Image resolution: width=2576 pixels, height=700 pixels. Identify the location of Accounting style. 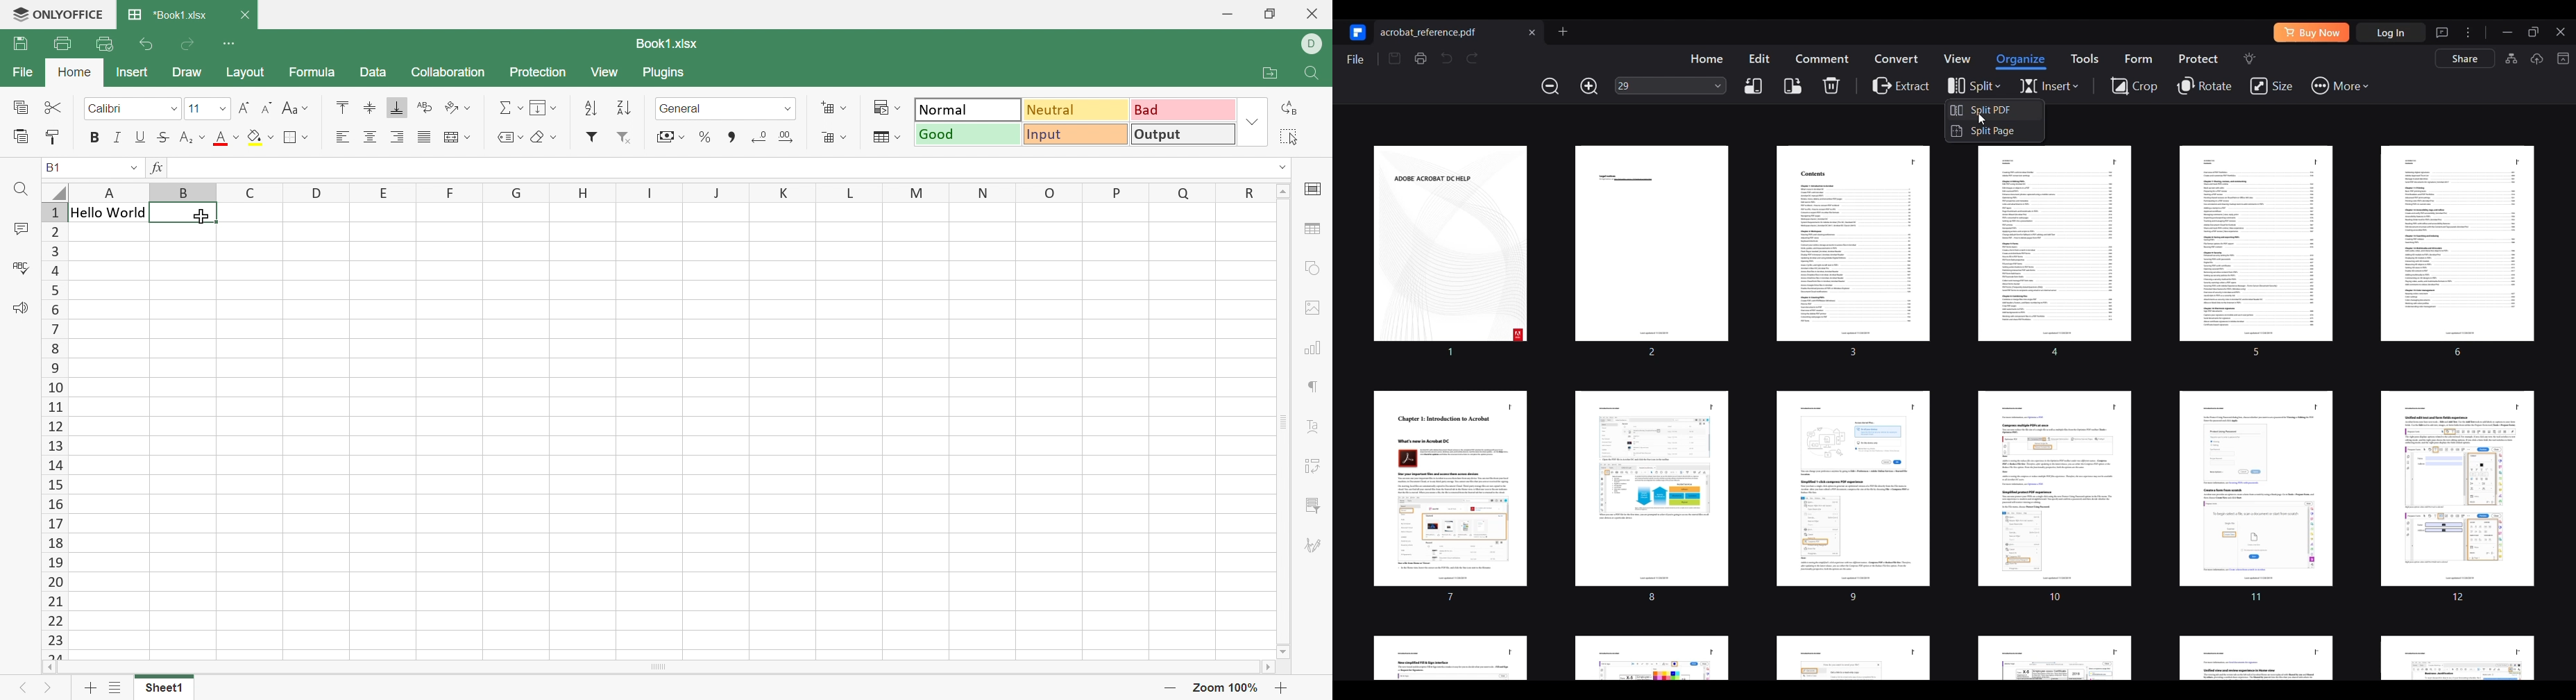
(670, 136).